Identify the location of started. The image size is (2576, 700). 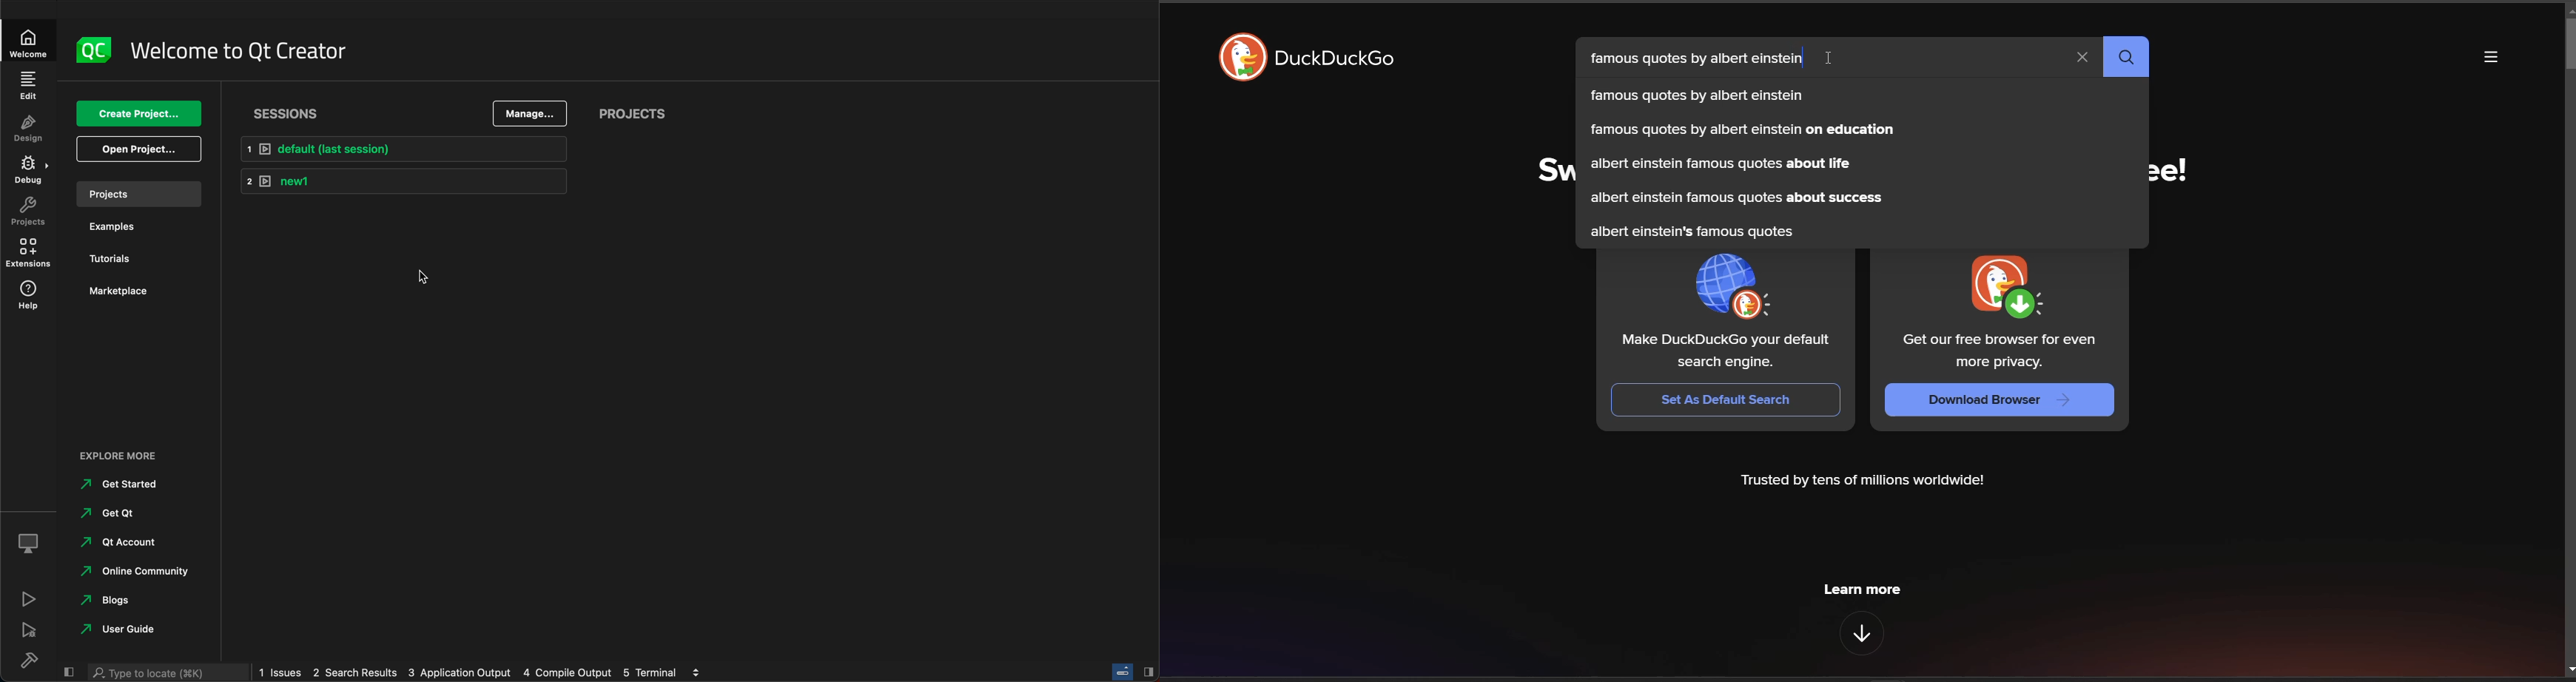
(126, 484).